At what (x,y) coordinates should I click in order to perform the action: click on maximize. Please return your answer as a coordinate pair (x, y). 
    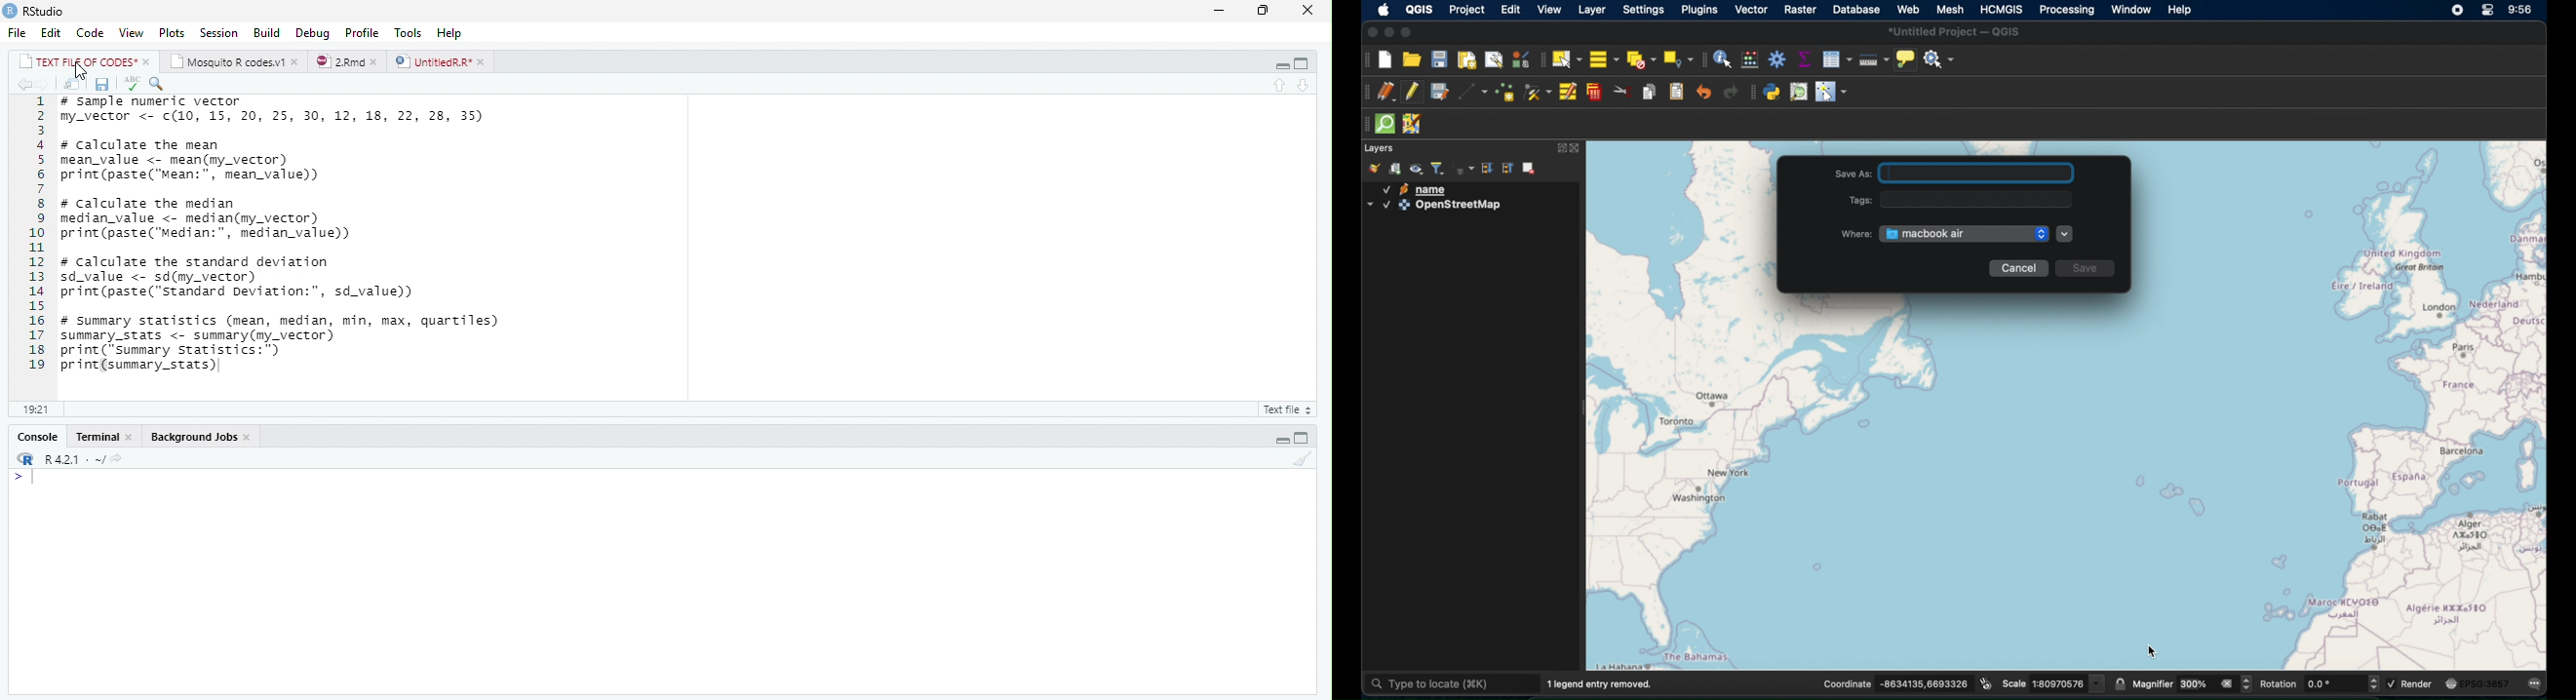
    Looking at the image, I should click on (1409, 33).